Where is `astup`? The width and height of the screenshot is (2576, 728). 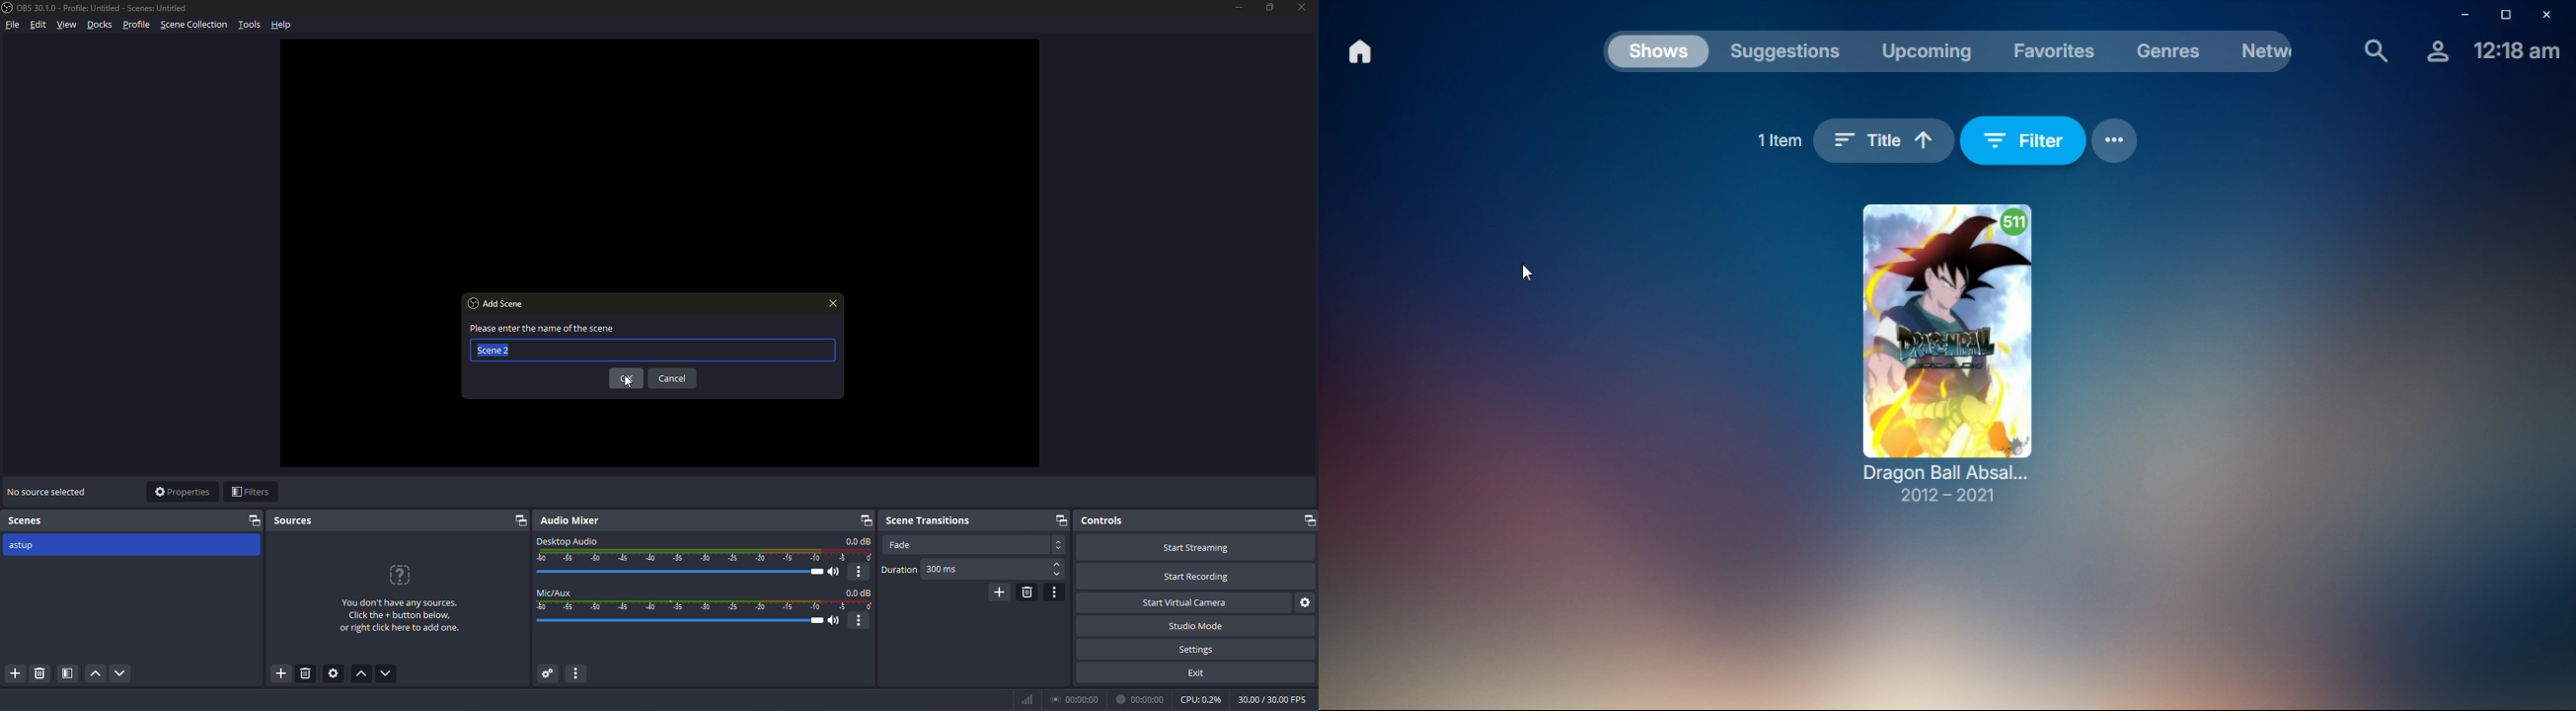 astup is located at coordinates (25, 547).